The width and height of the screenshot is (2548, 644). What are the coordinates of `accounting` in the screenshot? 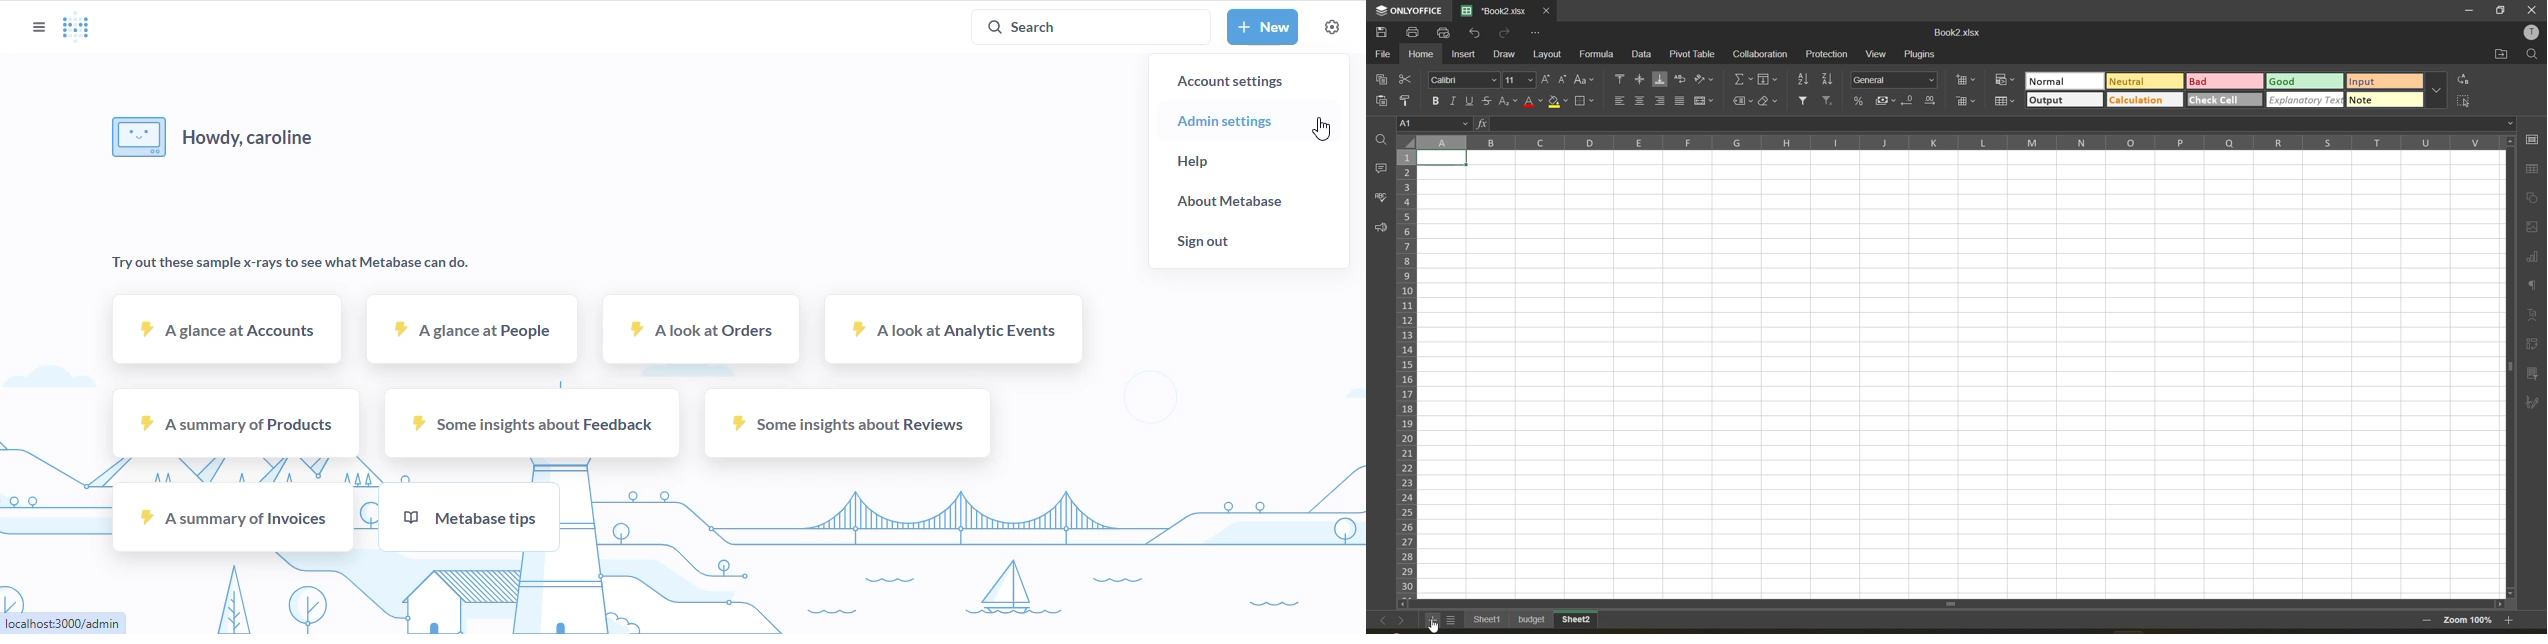 It's located at (1886, 100).